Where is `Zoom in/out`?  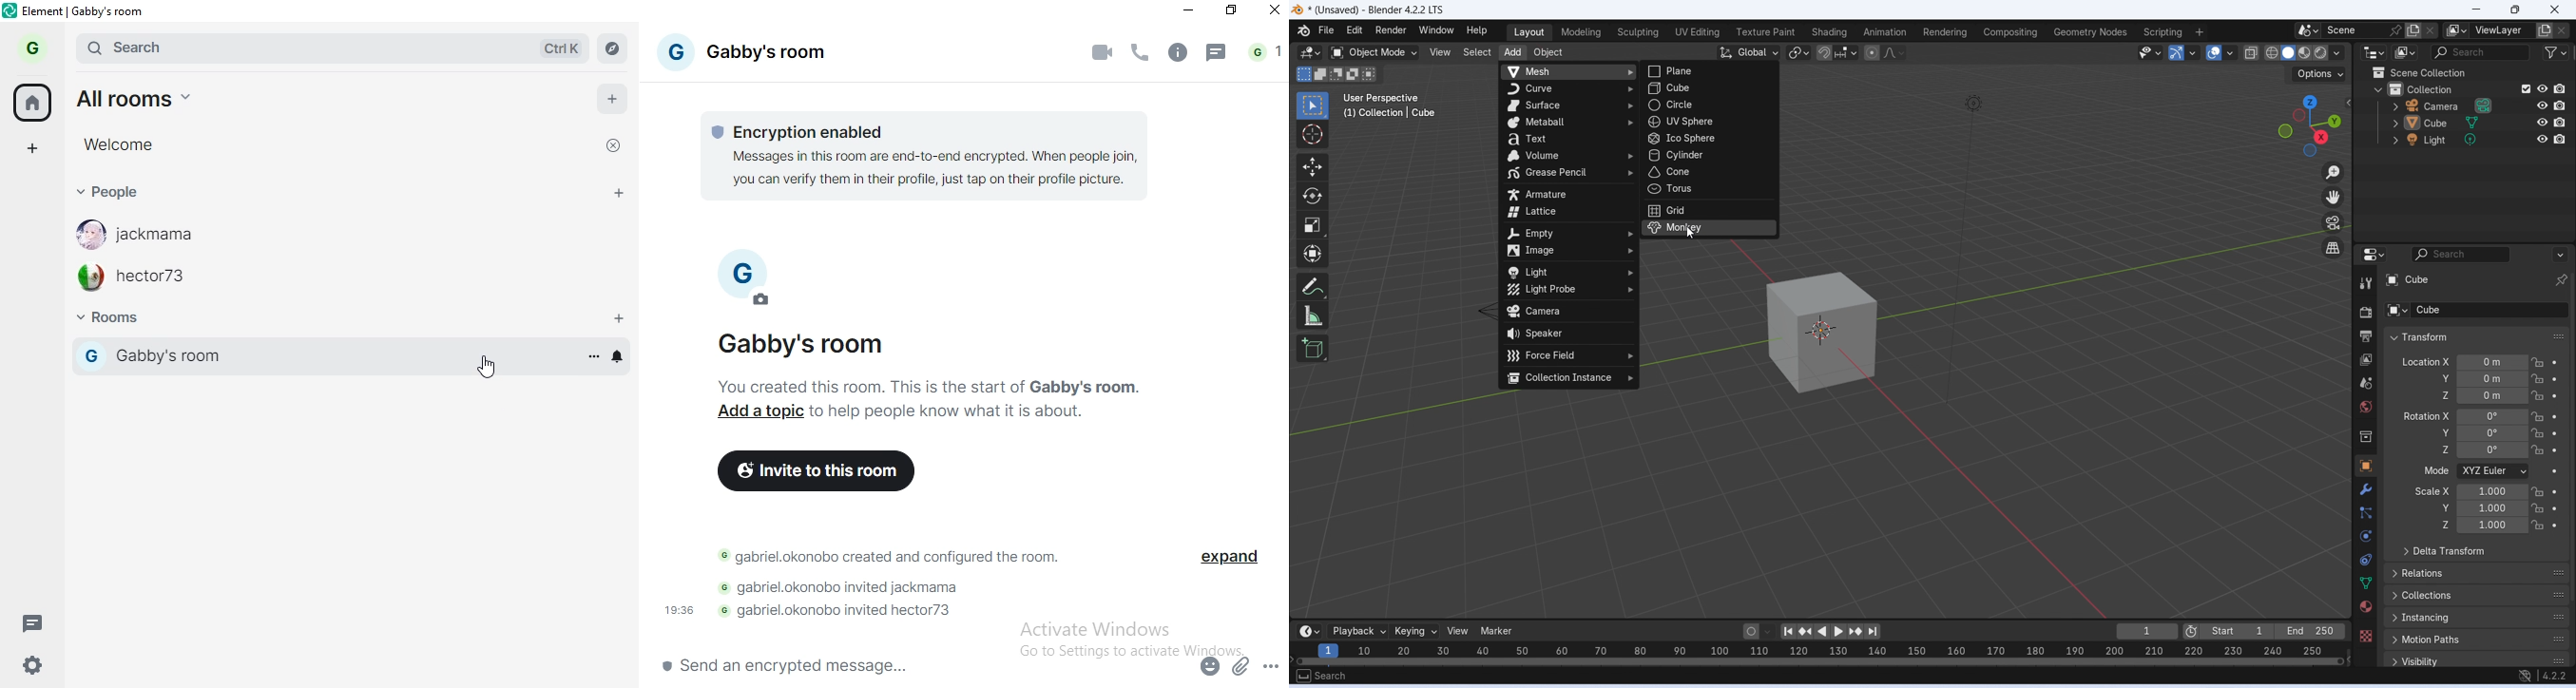
Zoom in/out is located at coordinates (2333, 174).